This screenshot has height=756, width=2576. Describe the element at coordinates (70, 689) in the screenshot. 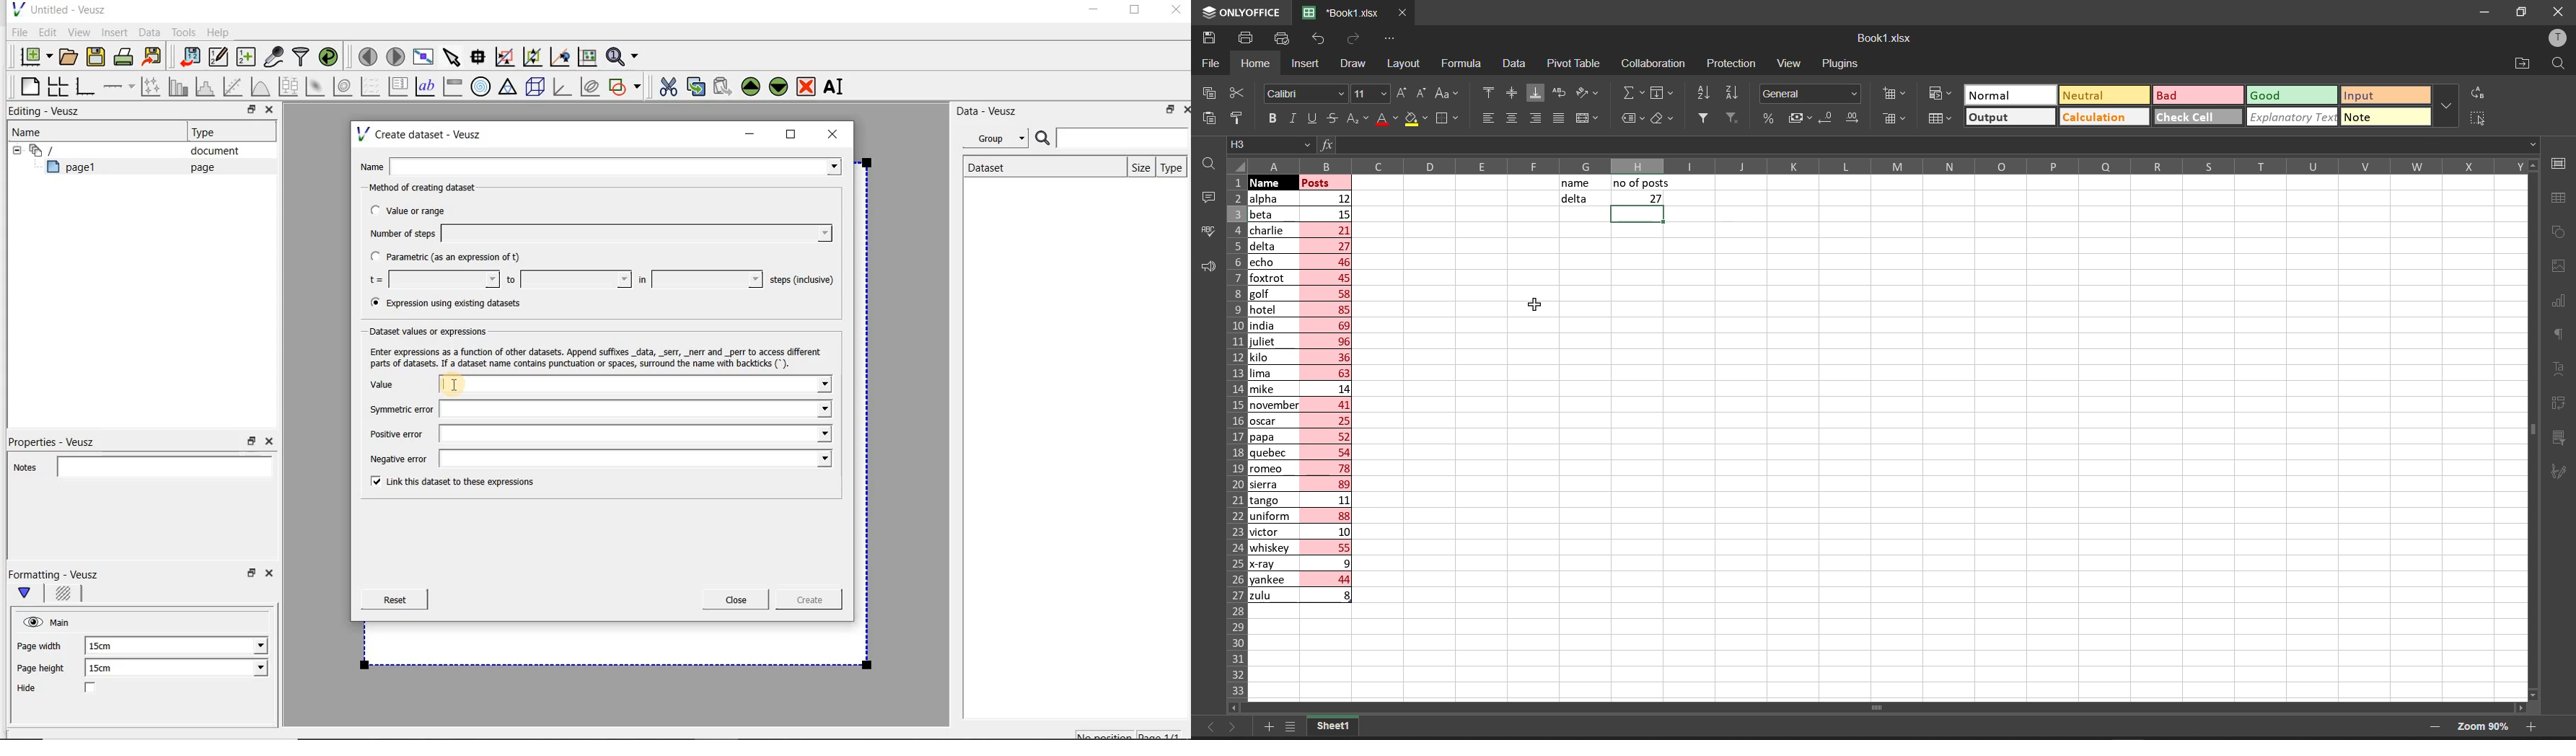

I see `Hide` at that location.